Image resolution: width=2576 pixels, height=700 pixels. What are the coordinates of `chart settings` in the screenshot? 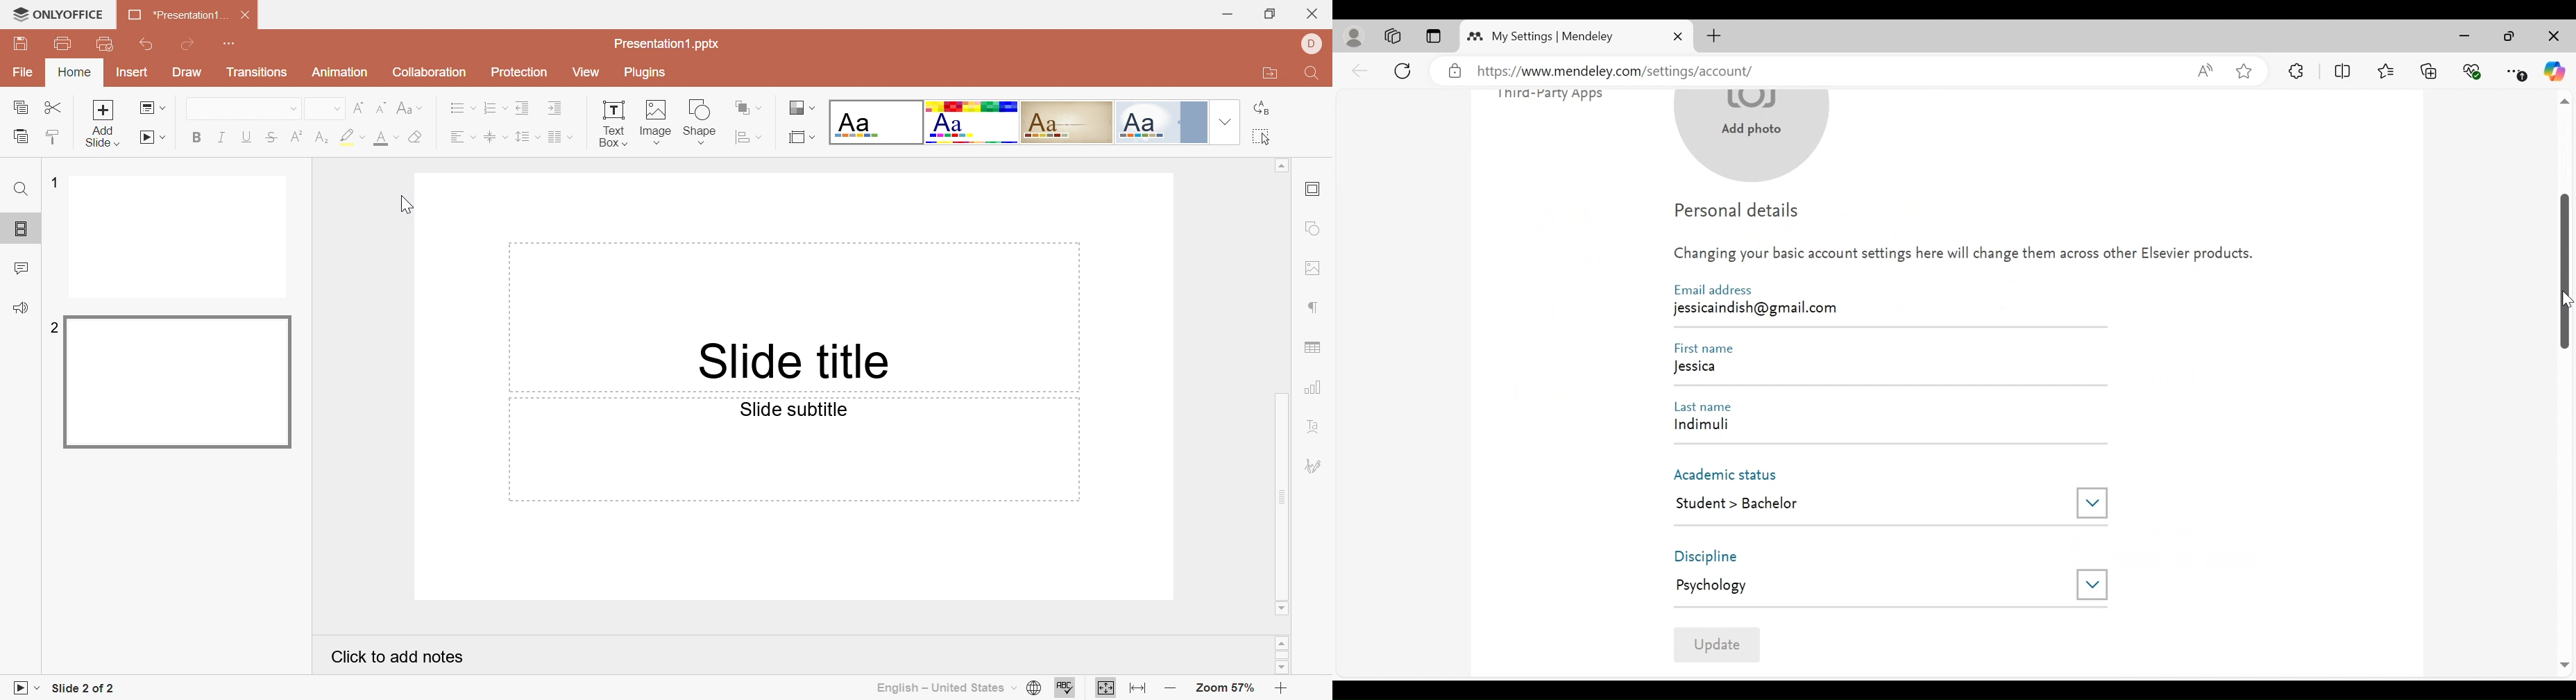 It's located at (1313, 388).